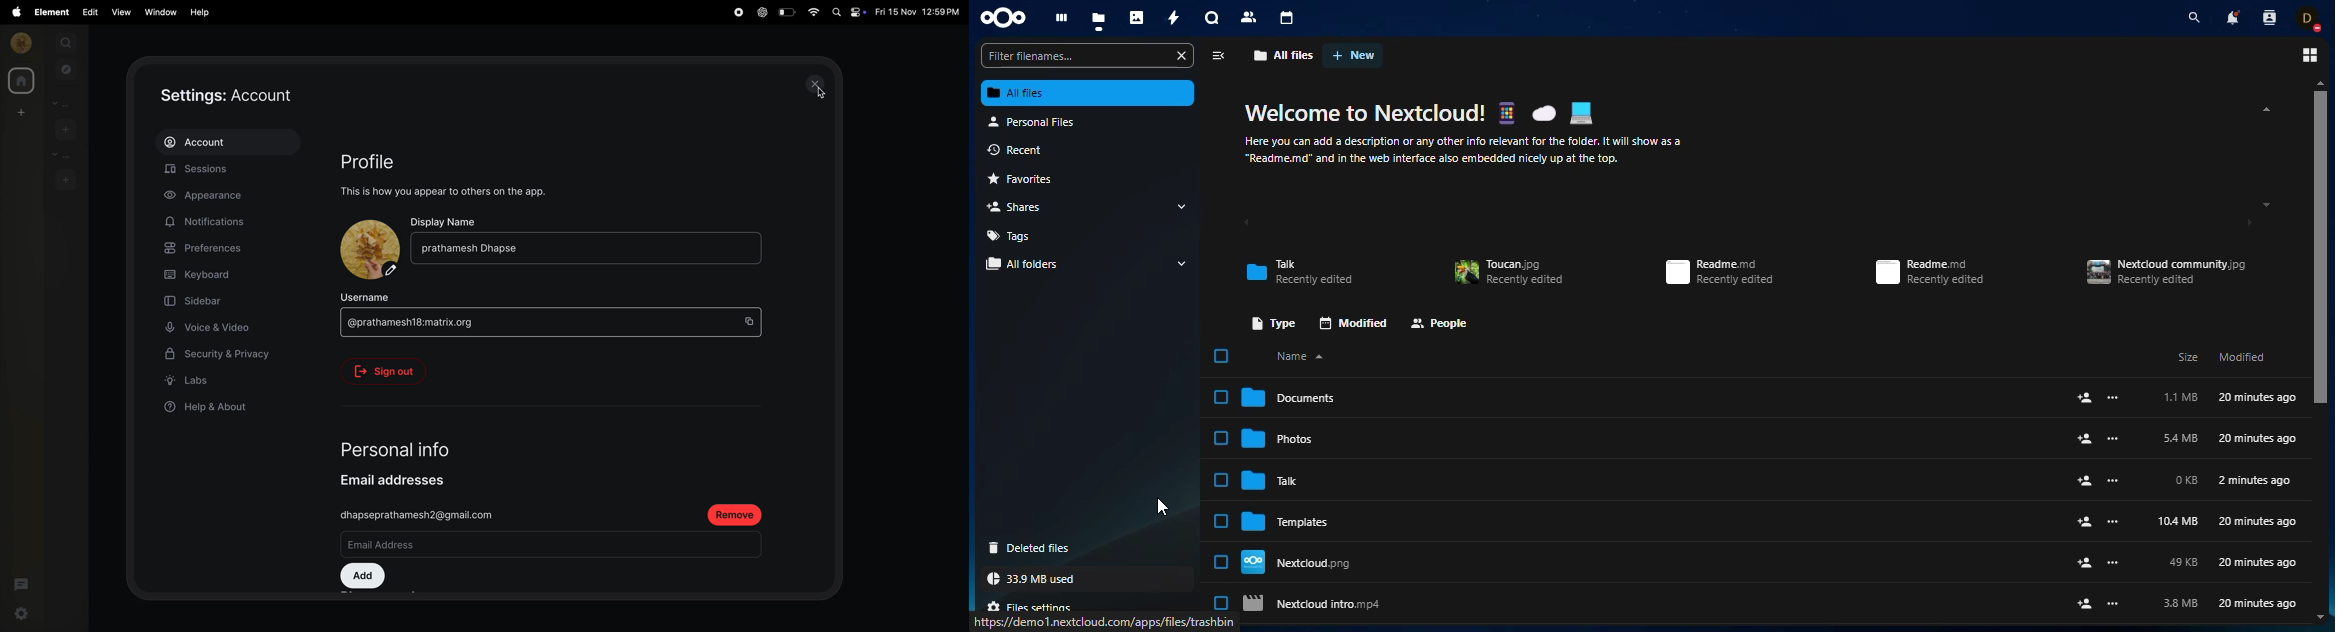 The width and height of the screenshot is (2352, 644). Describe the element at coordinates (2097, 602) in the screenshot. I see `Add` at that location.